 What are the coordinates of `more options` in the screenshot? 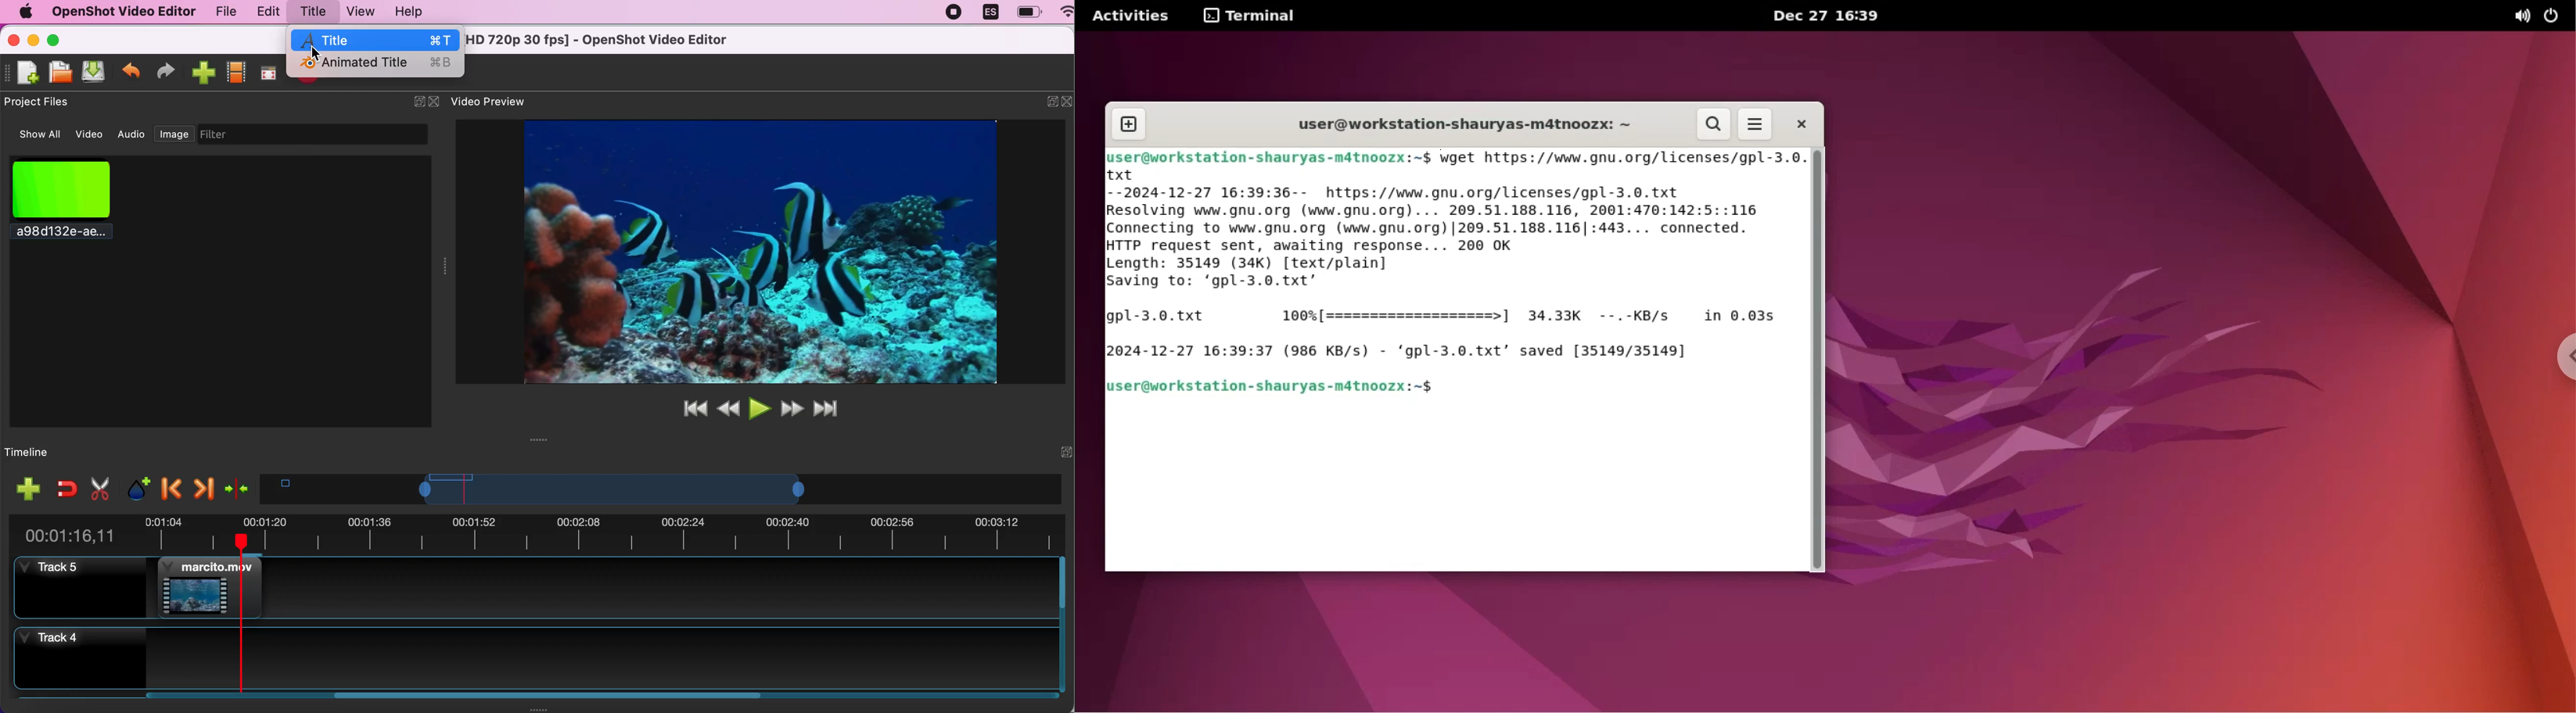 It's located at (1756, 124).